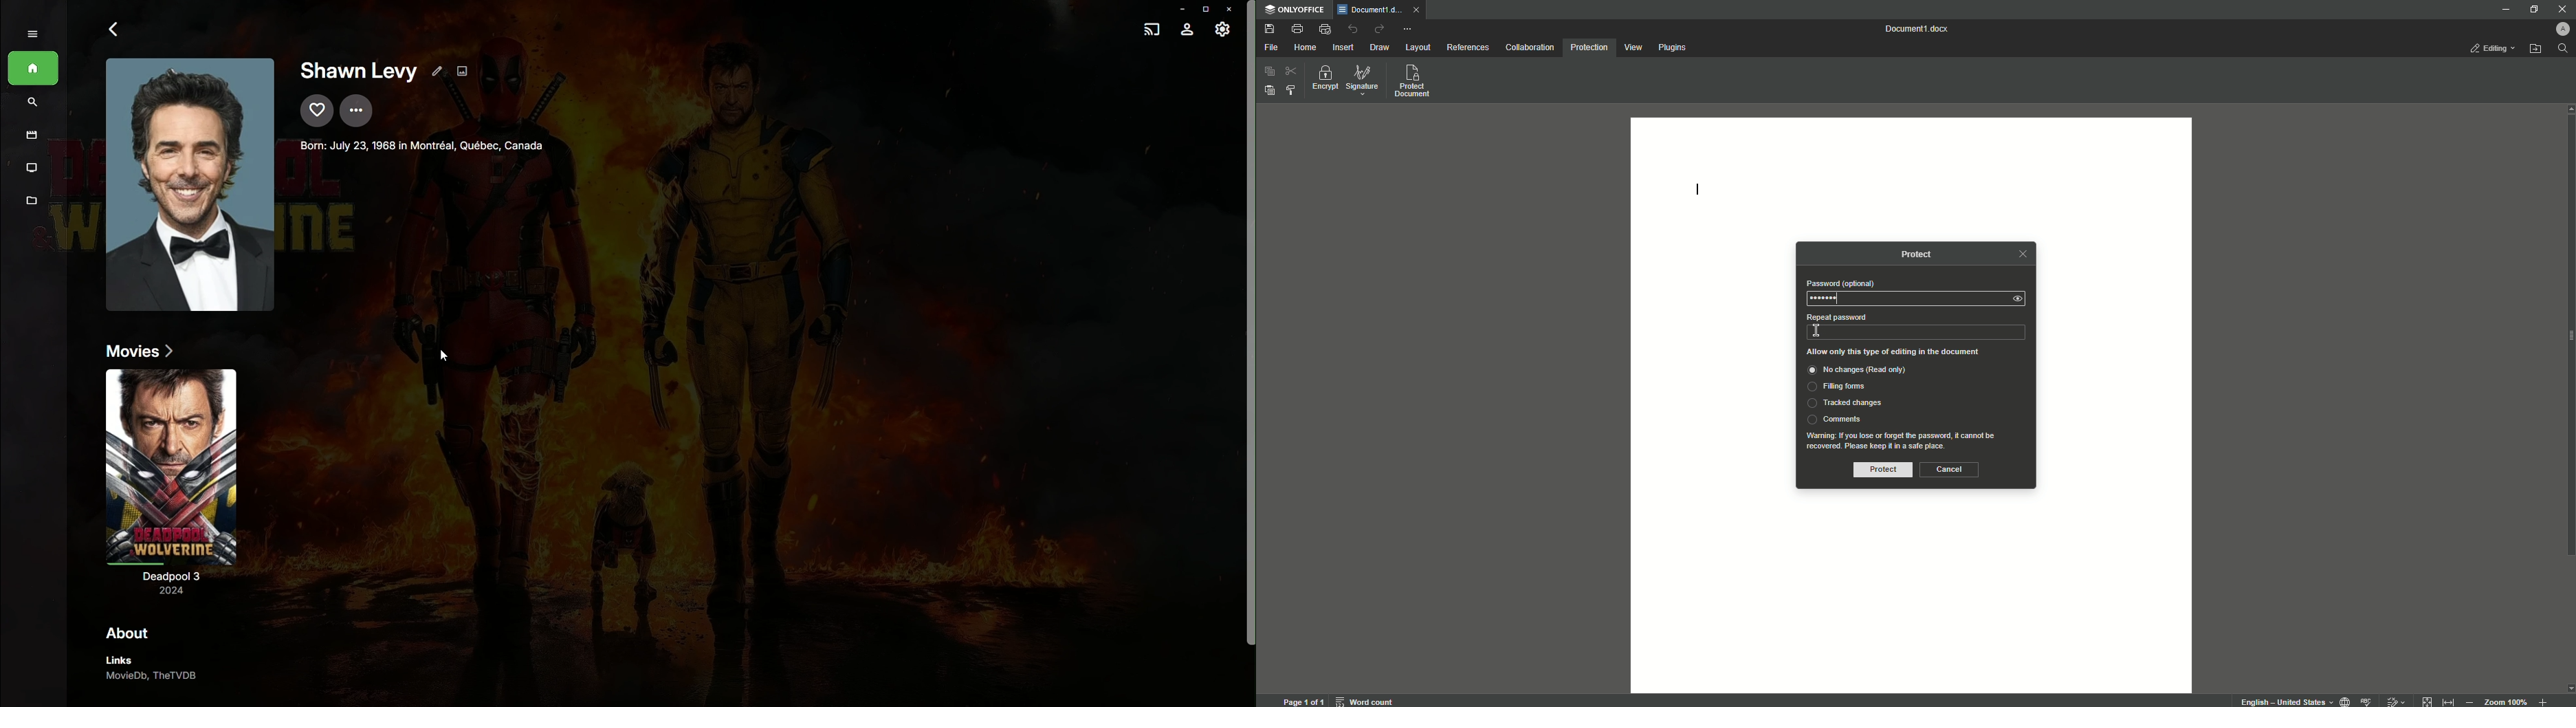  Describe the element at coordinates (32, 136) in the screenshot. I see `Movies` at that location.